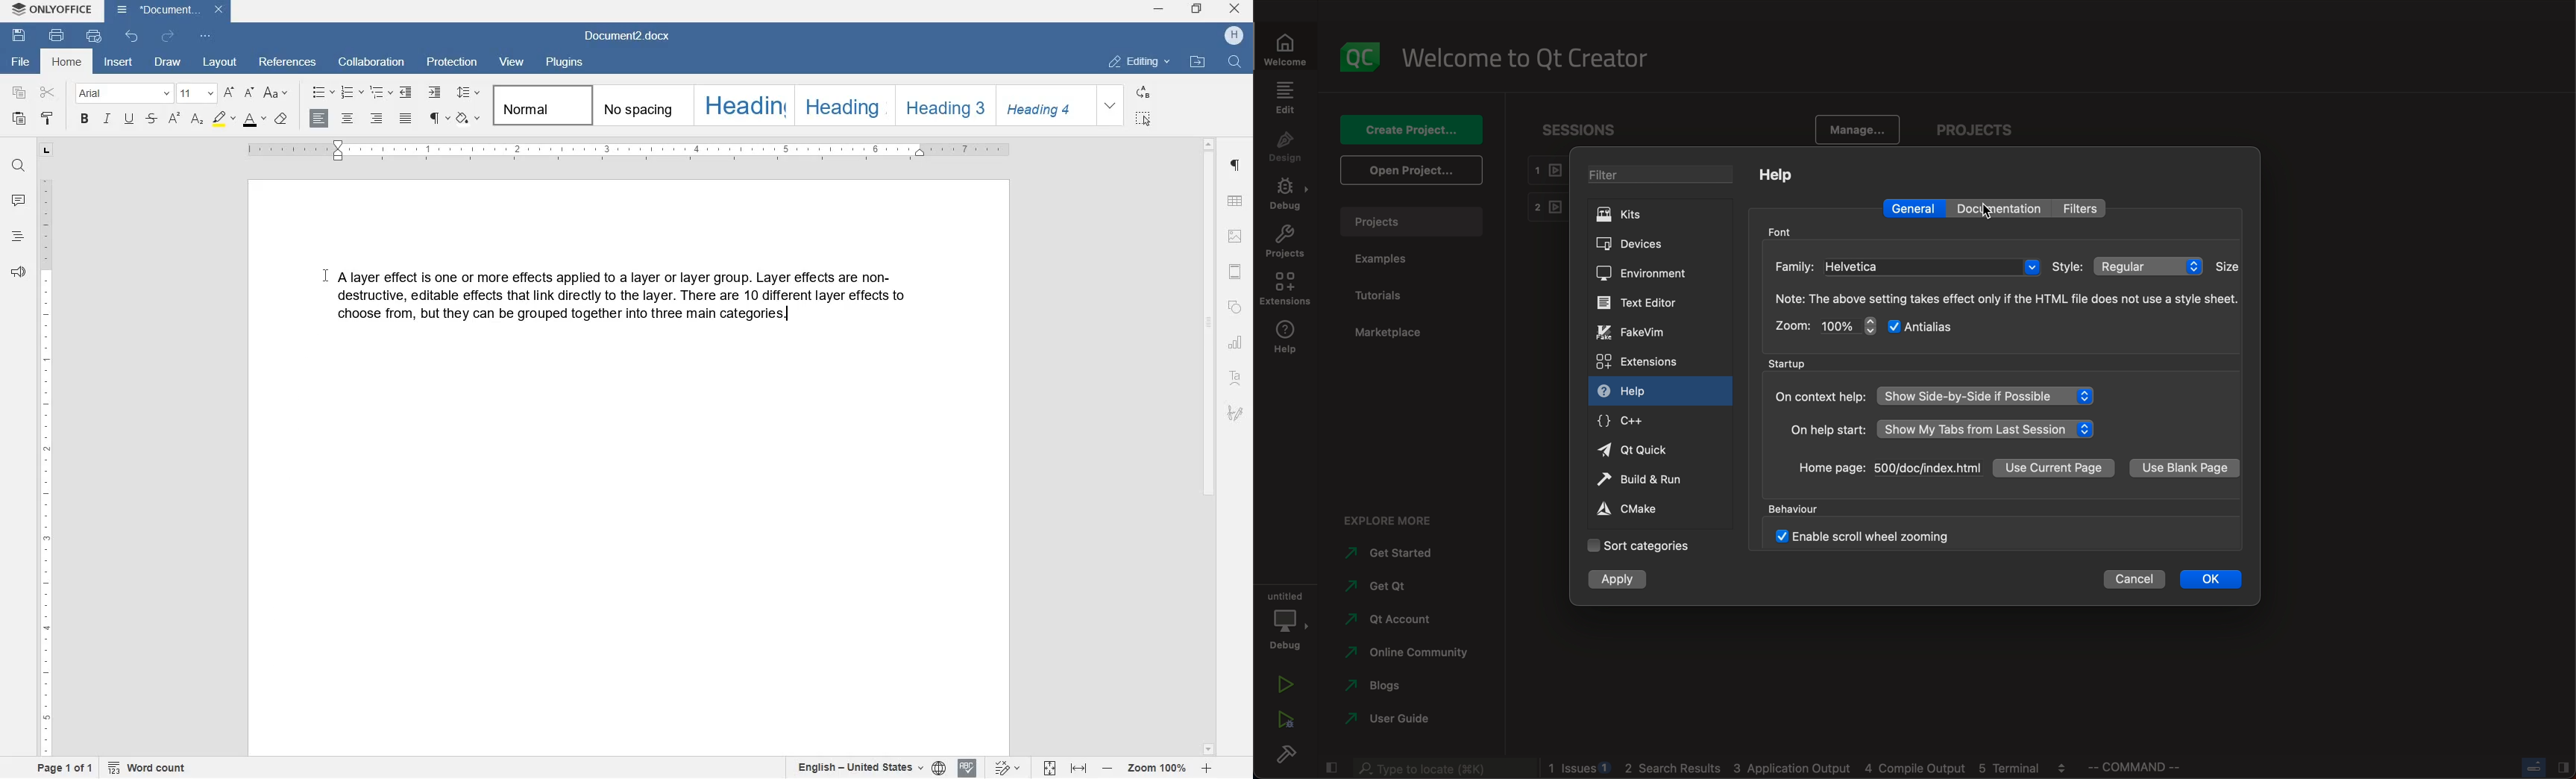  I want to click on help start, so click(1934, 428).